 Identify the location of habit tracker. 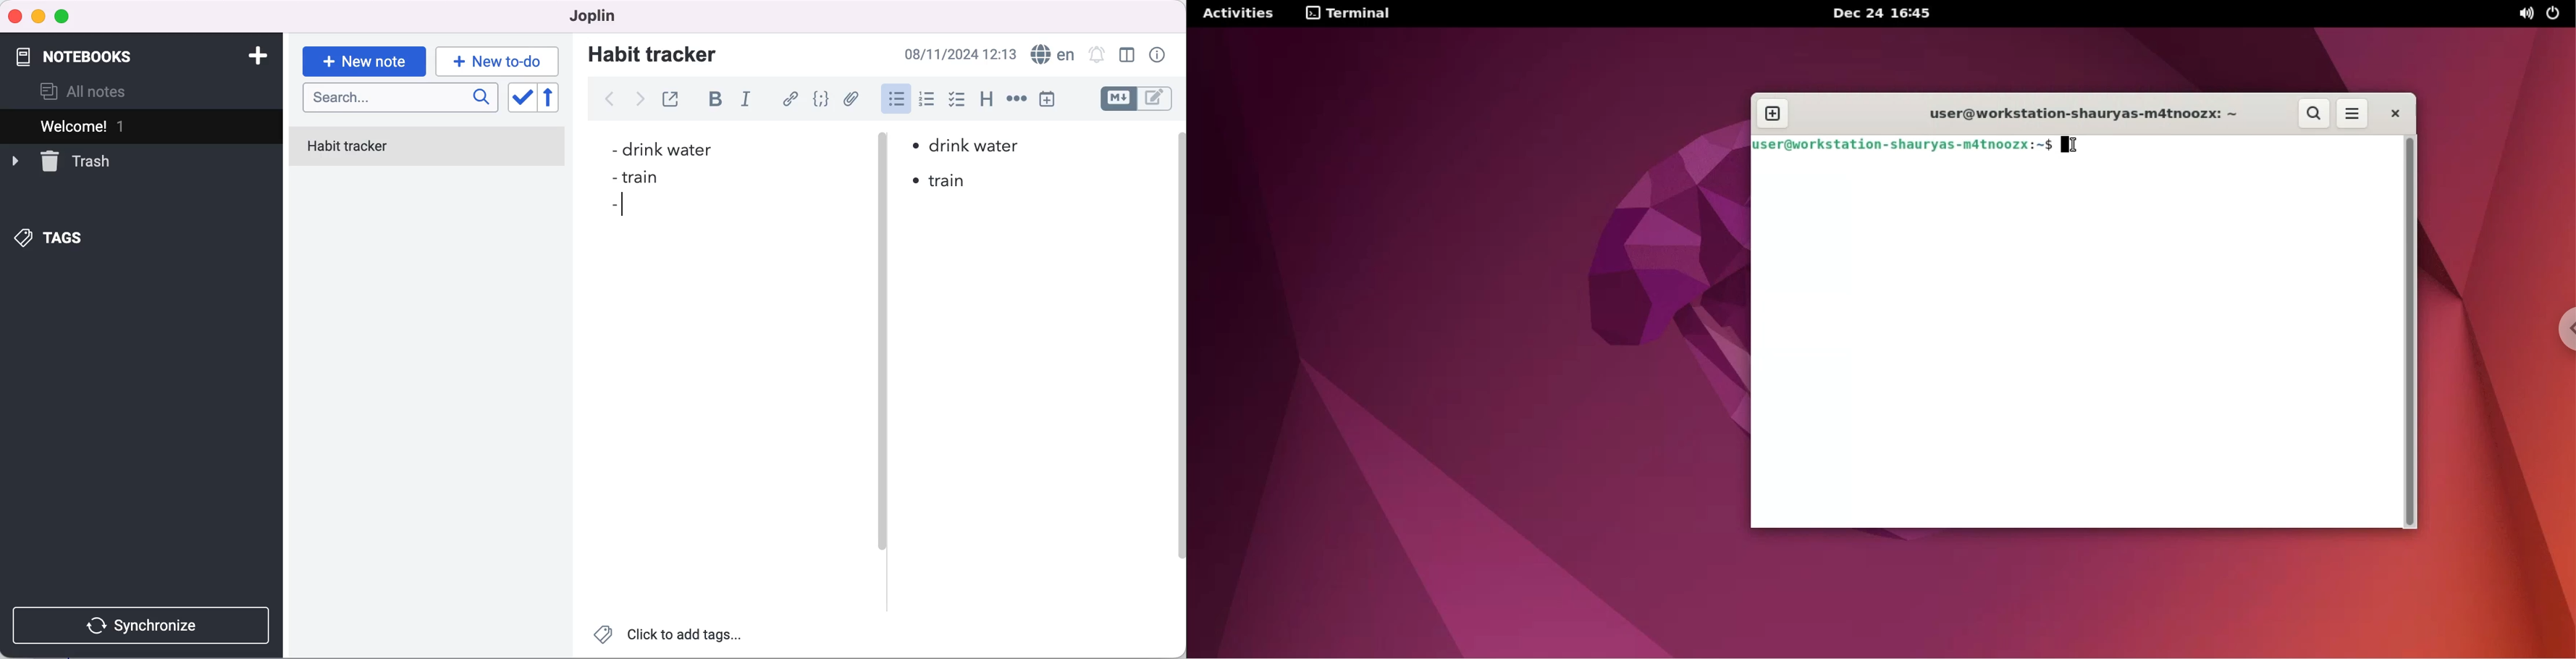
(427, 148).